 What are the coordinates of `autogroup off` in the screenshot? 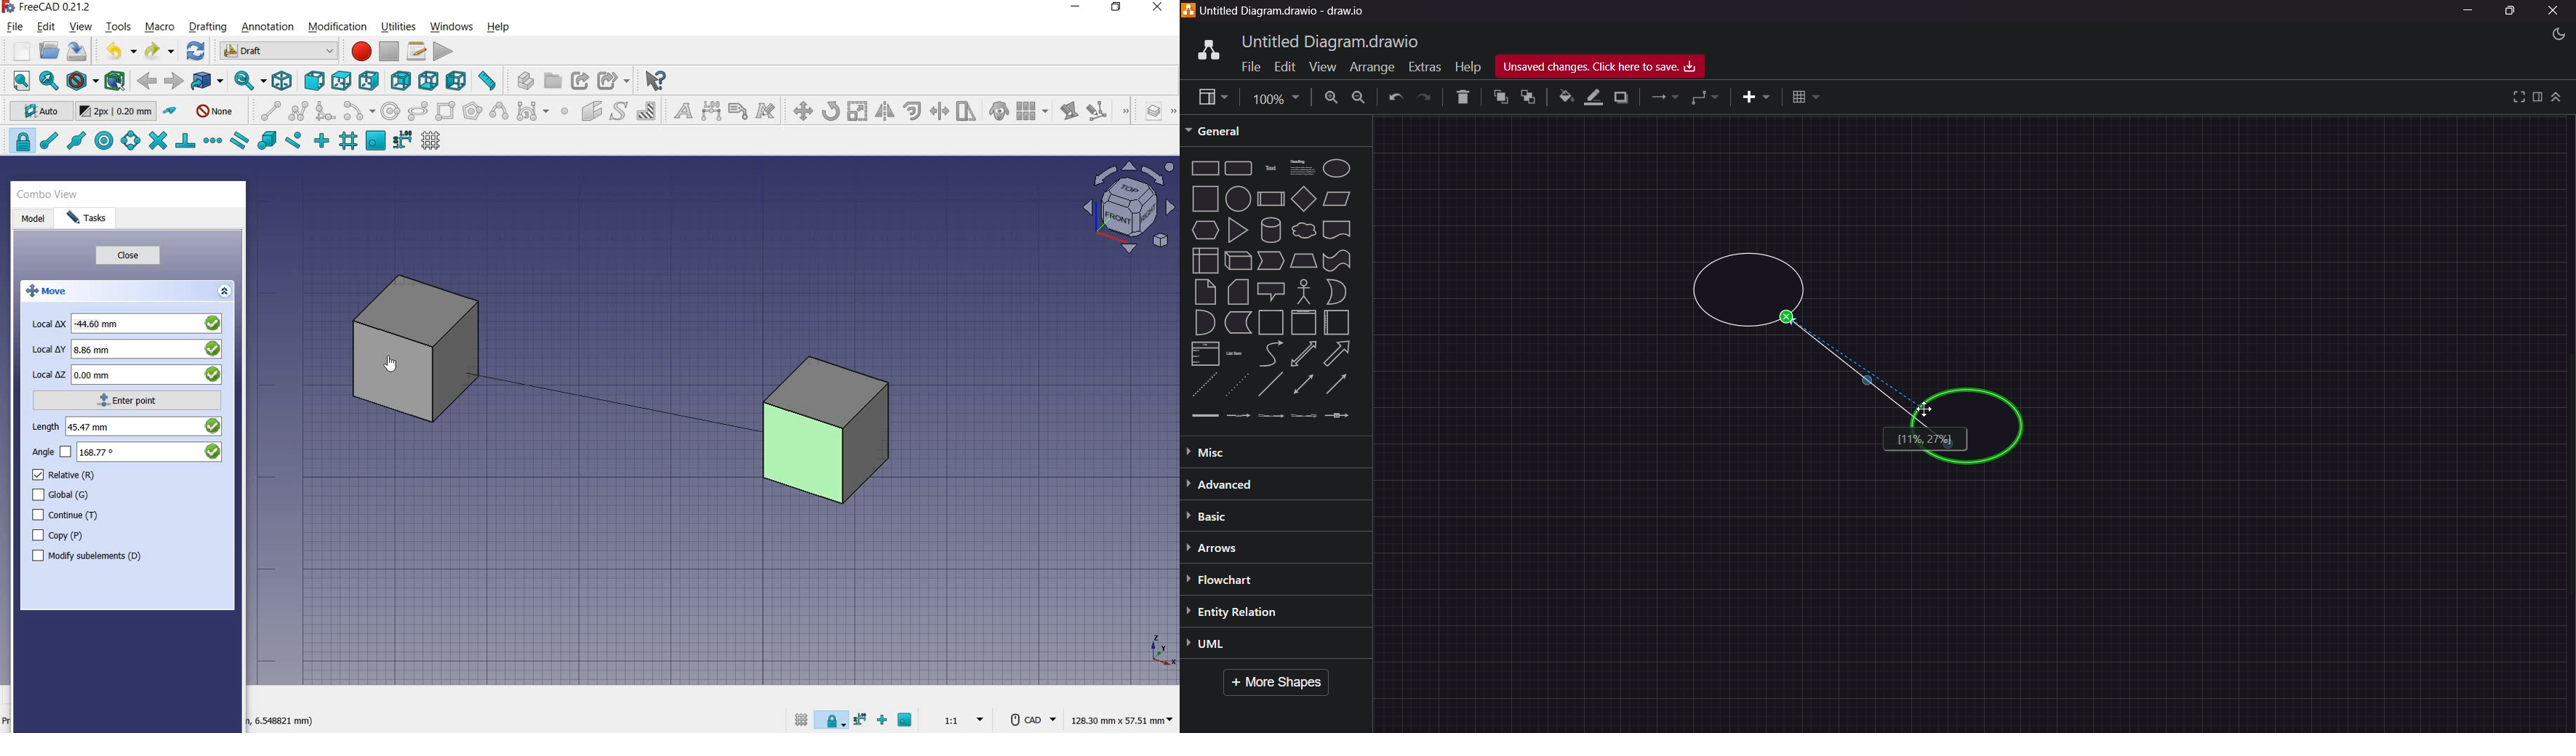 It's located at (214, 112).